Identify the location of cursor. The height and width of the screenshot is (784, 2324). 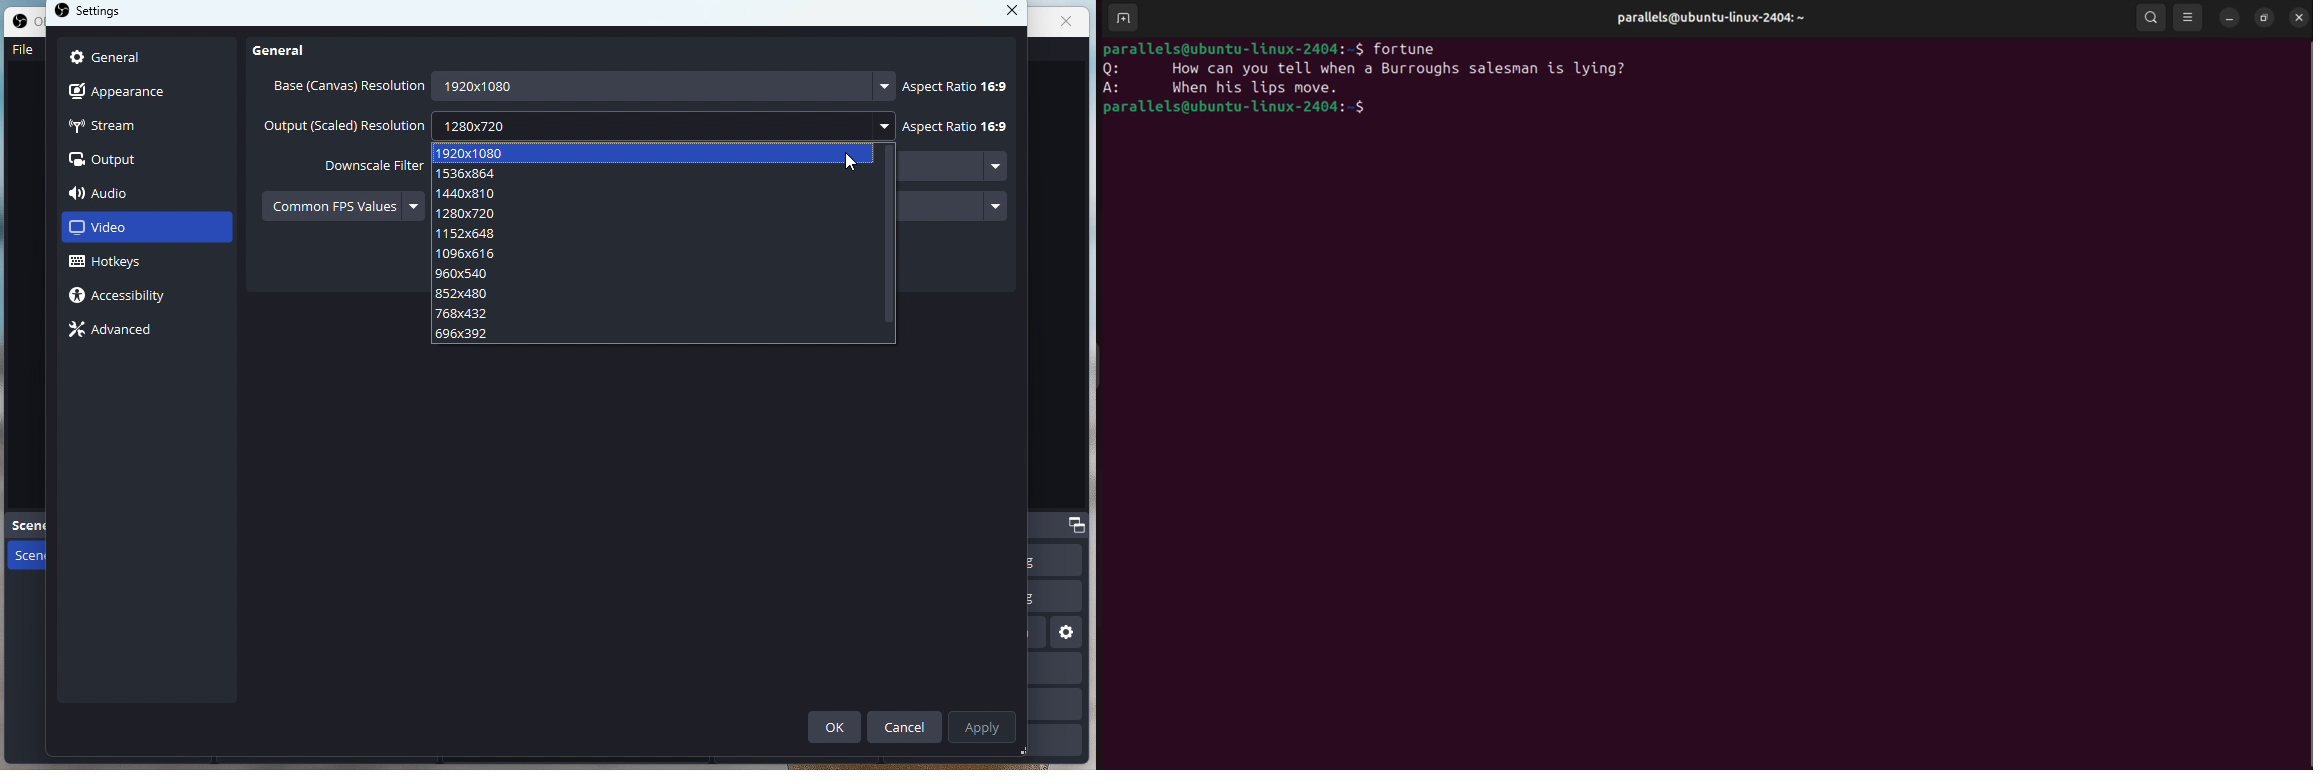
(849, 164).